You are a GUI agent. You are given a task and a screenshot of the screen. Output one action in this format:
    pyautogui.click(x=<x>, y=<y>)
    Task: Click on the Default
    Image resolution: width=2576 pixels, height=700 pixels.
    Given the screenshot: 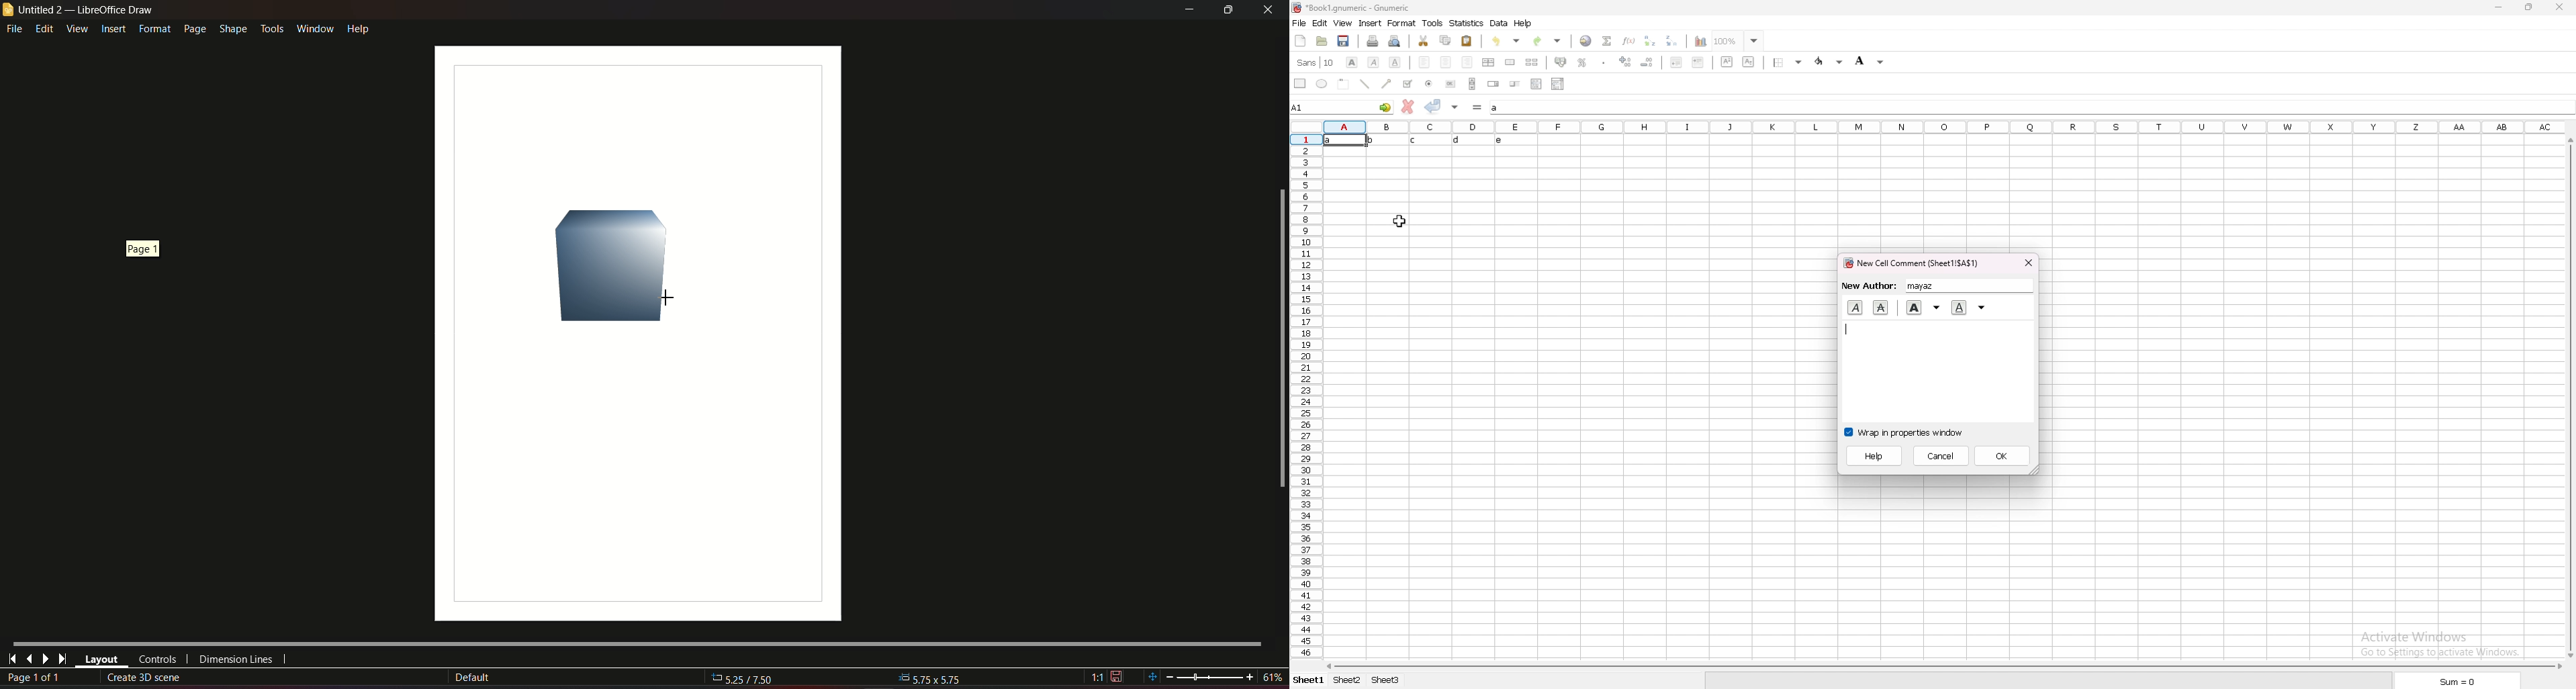 What is the action you would take?
    pyautogui.click(x=472, y=678)
    